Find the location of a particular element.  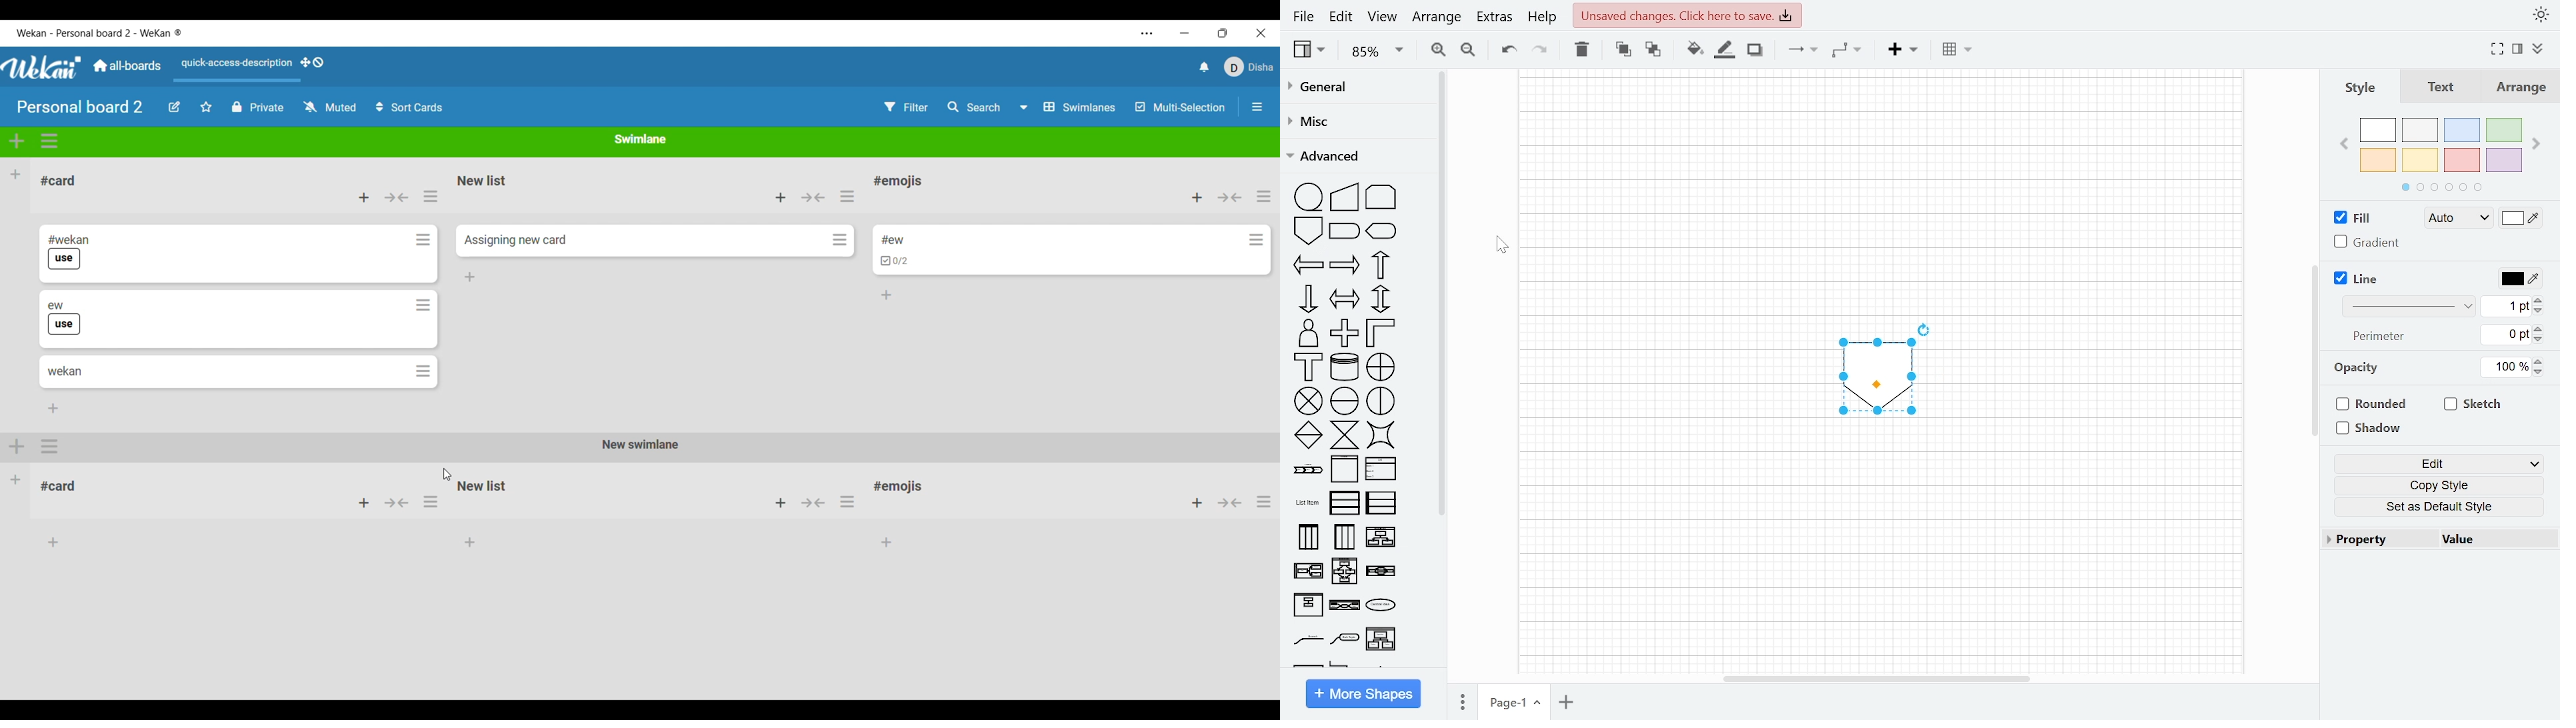

data store is located at coordinates (1346, 367).